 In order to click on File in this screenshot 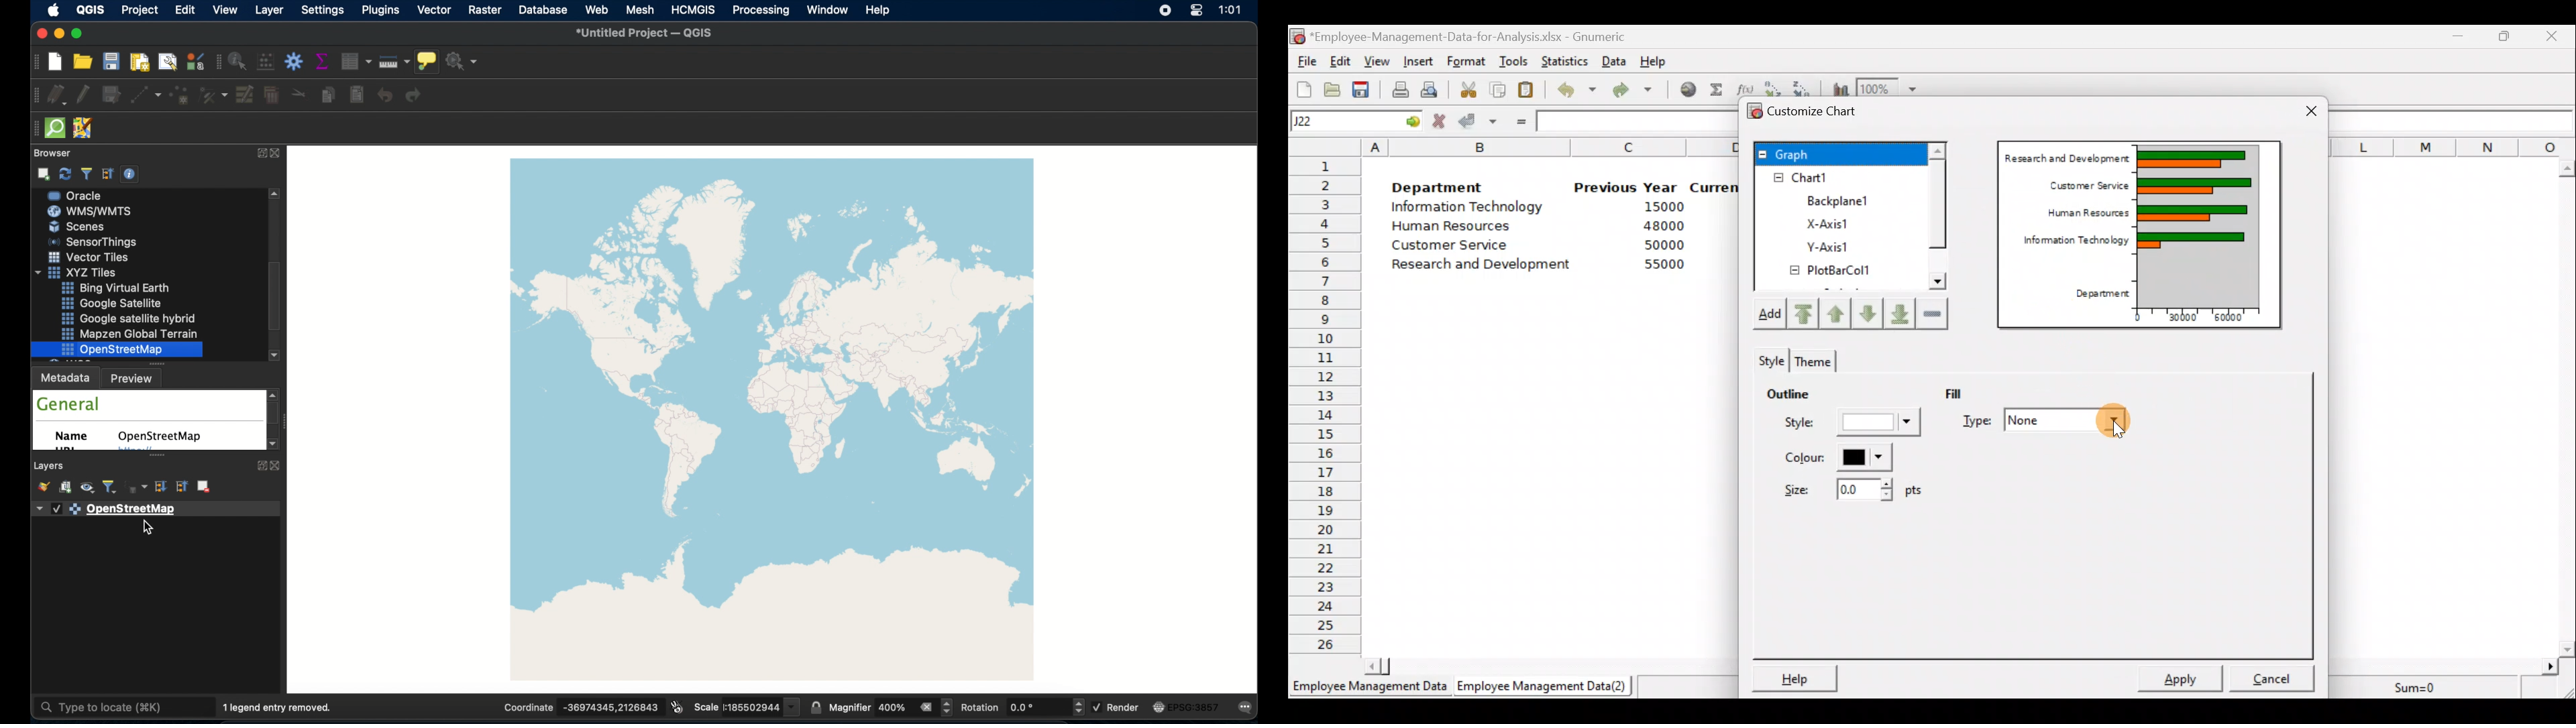, I will do `click(1305, 61)`.